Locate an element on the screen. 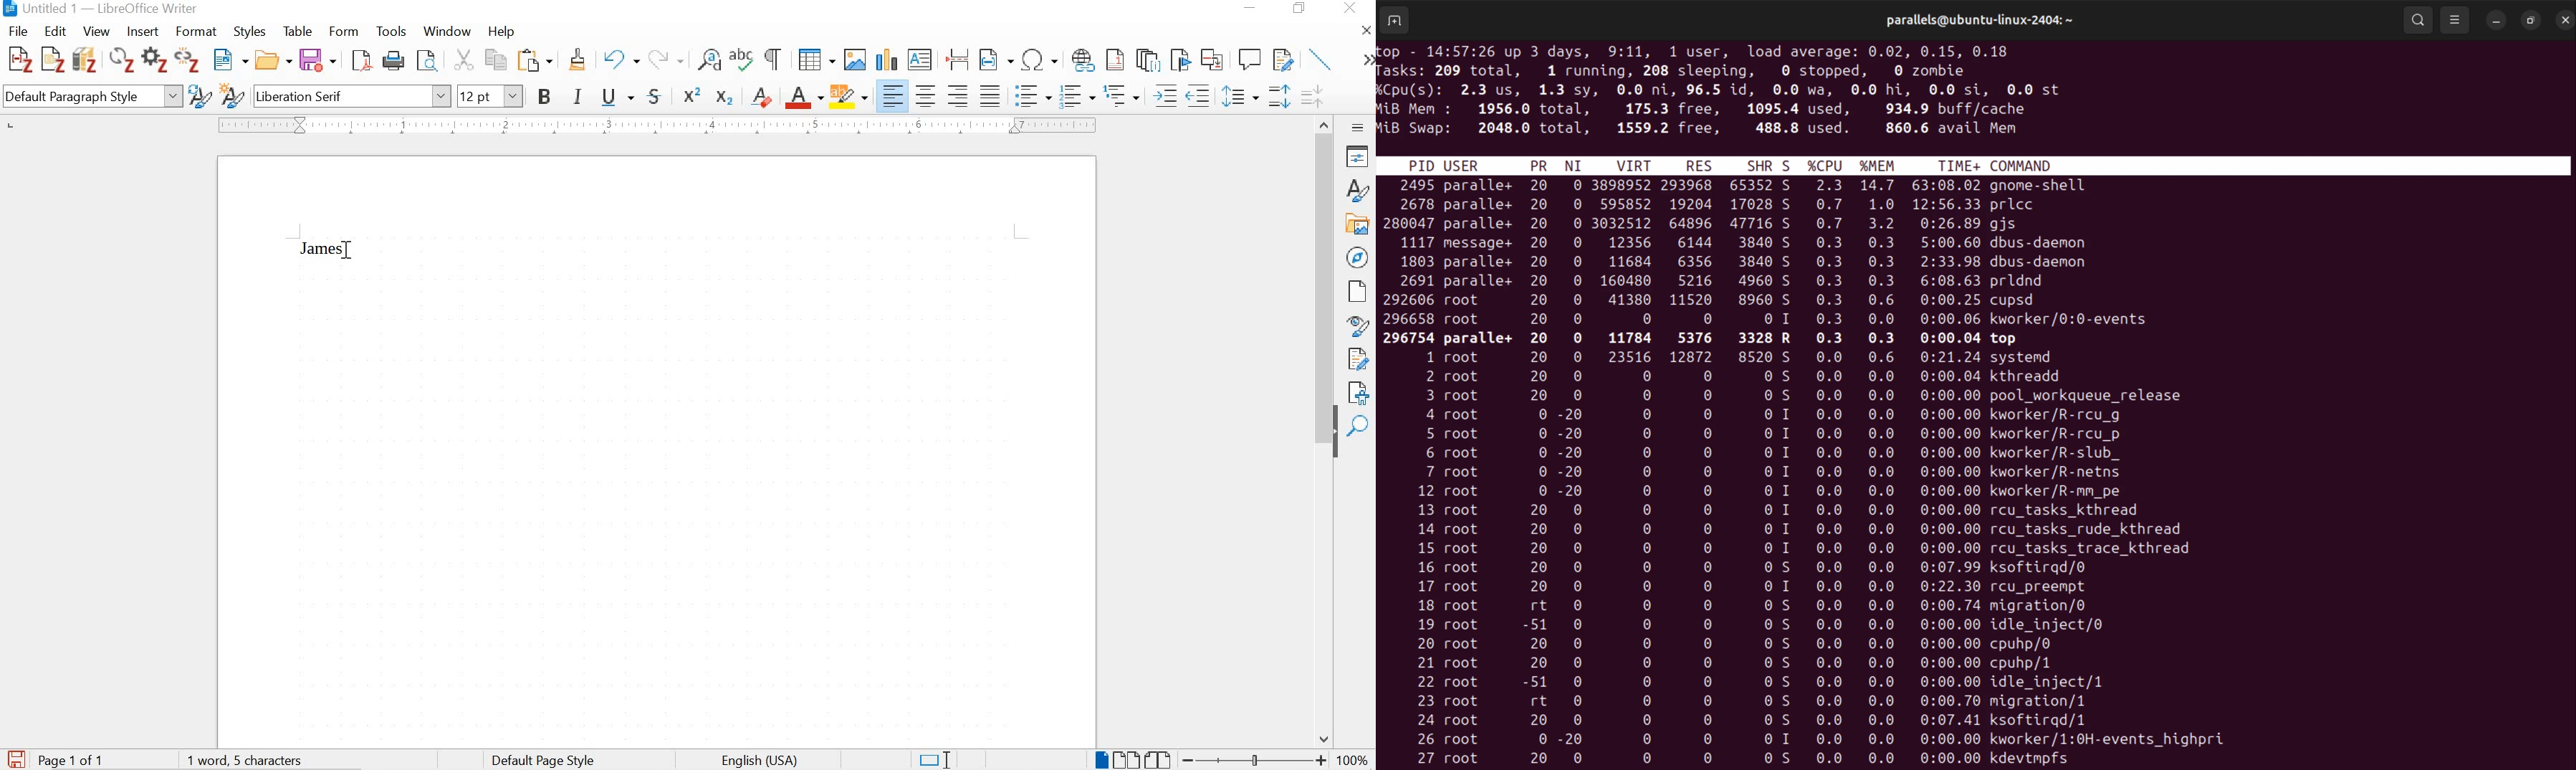 The height and width of the screenshot is (784, 2576). insert page break is located at coordinates (957, 58).